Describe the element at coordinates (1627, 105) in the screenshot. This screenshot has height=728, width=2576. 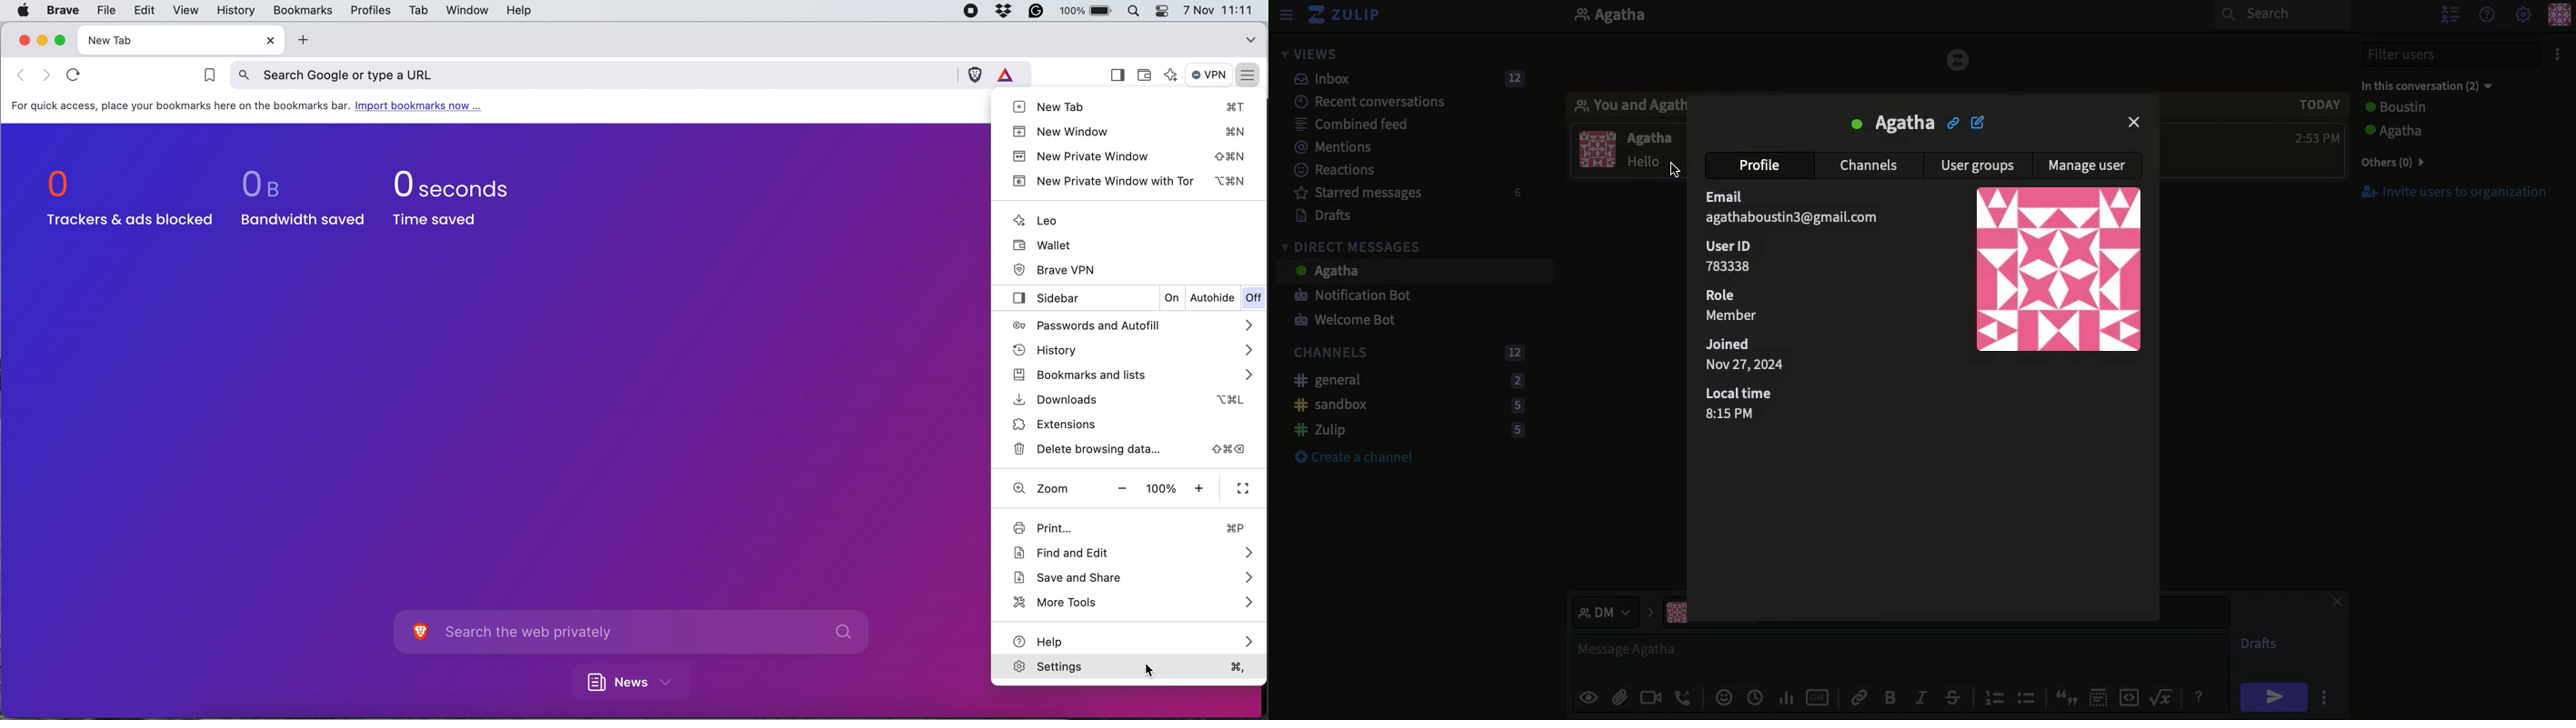
I see `you and agatha` at that location.